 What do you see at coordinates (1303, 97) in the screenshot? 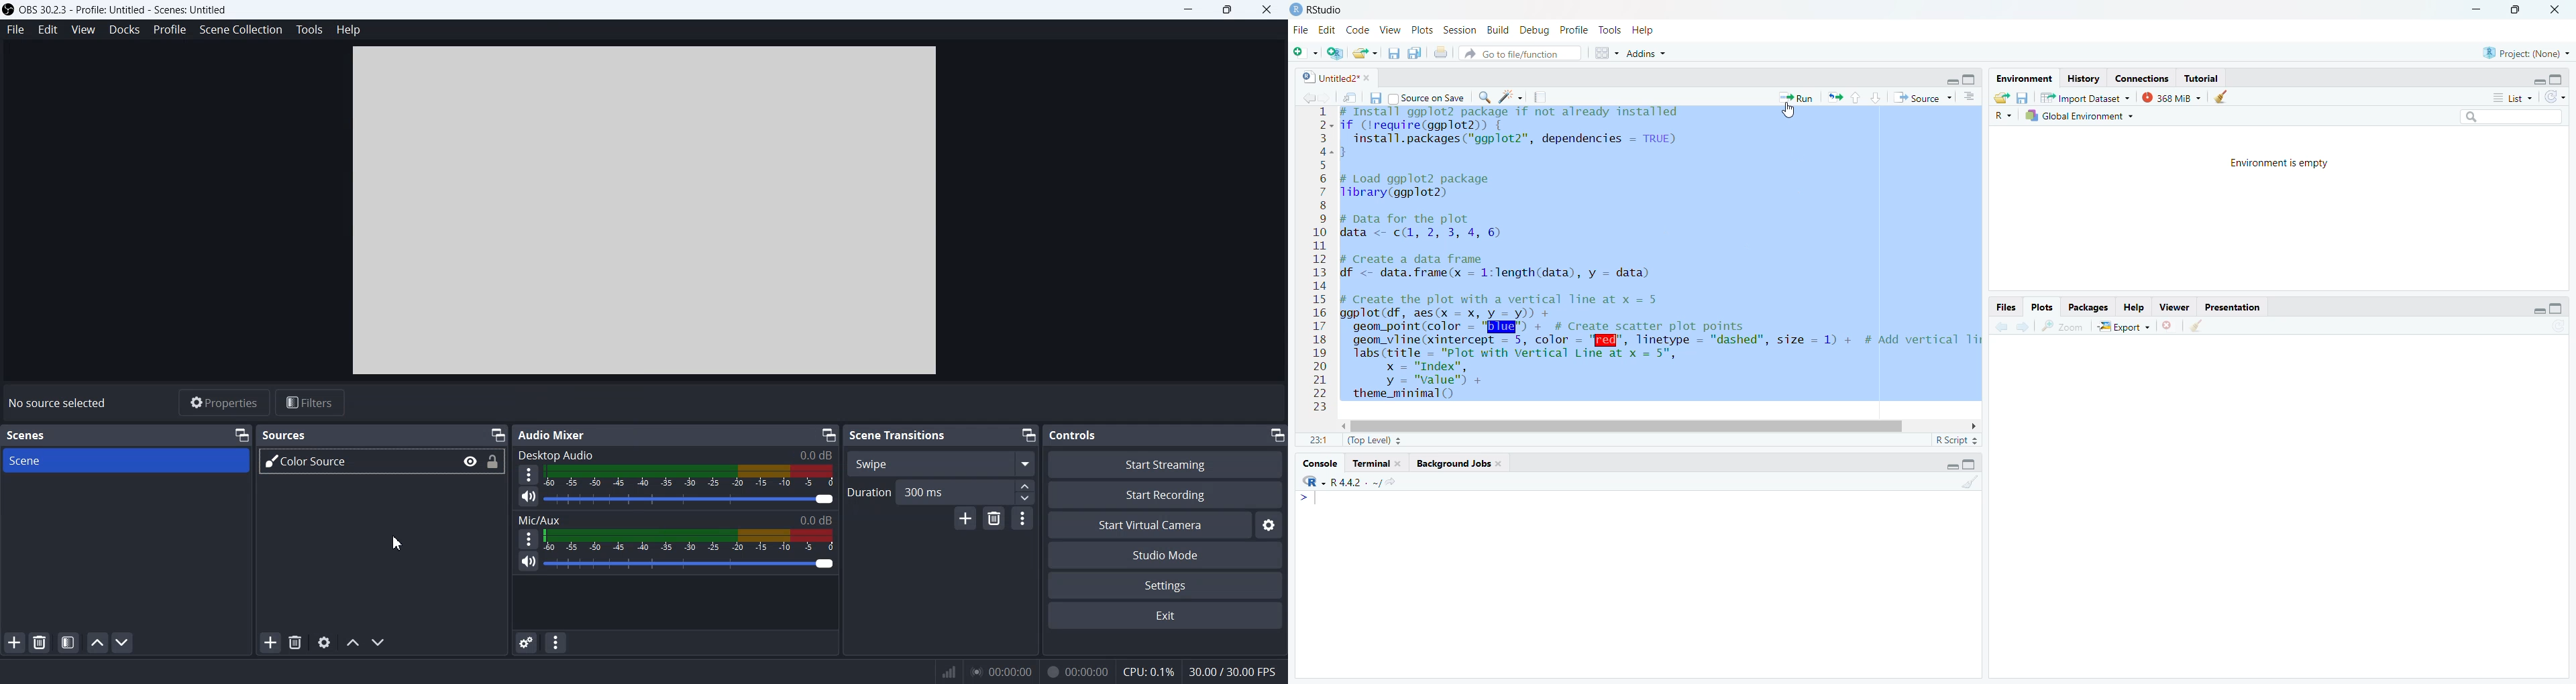
I see `back` at bounding box center [1303, 97].